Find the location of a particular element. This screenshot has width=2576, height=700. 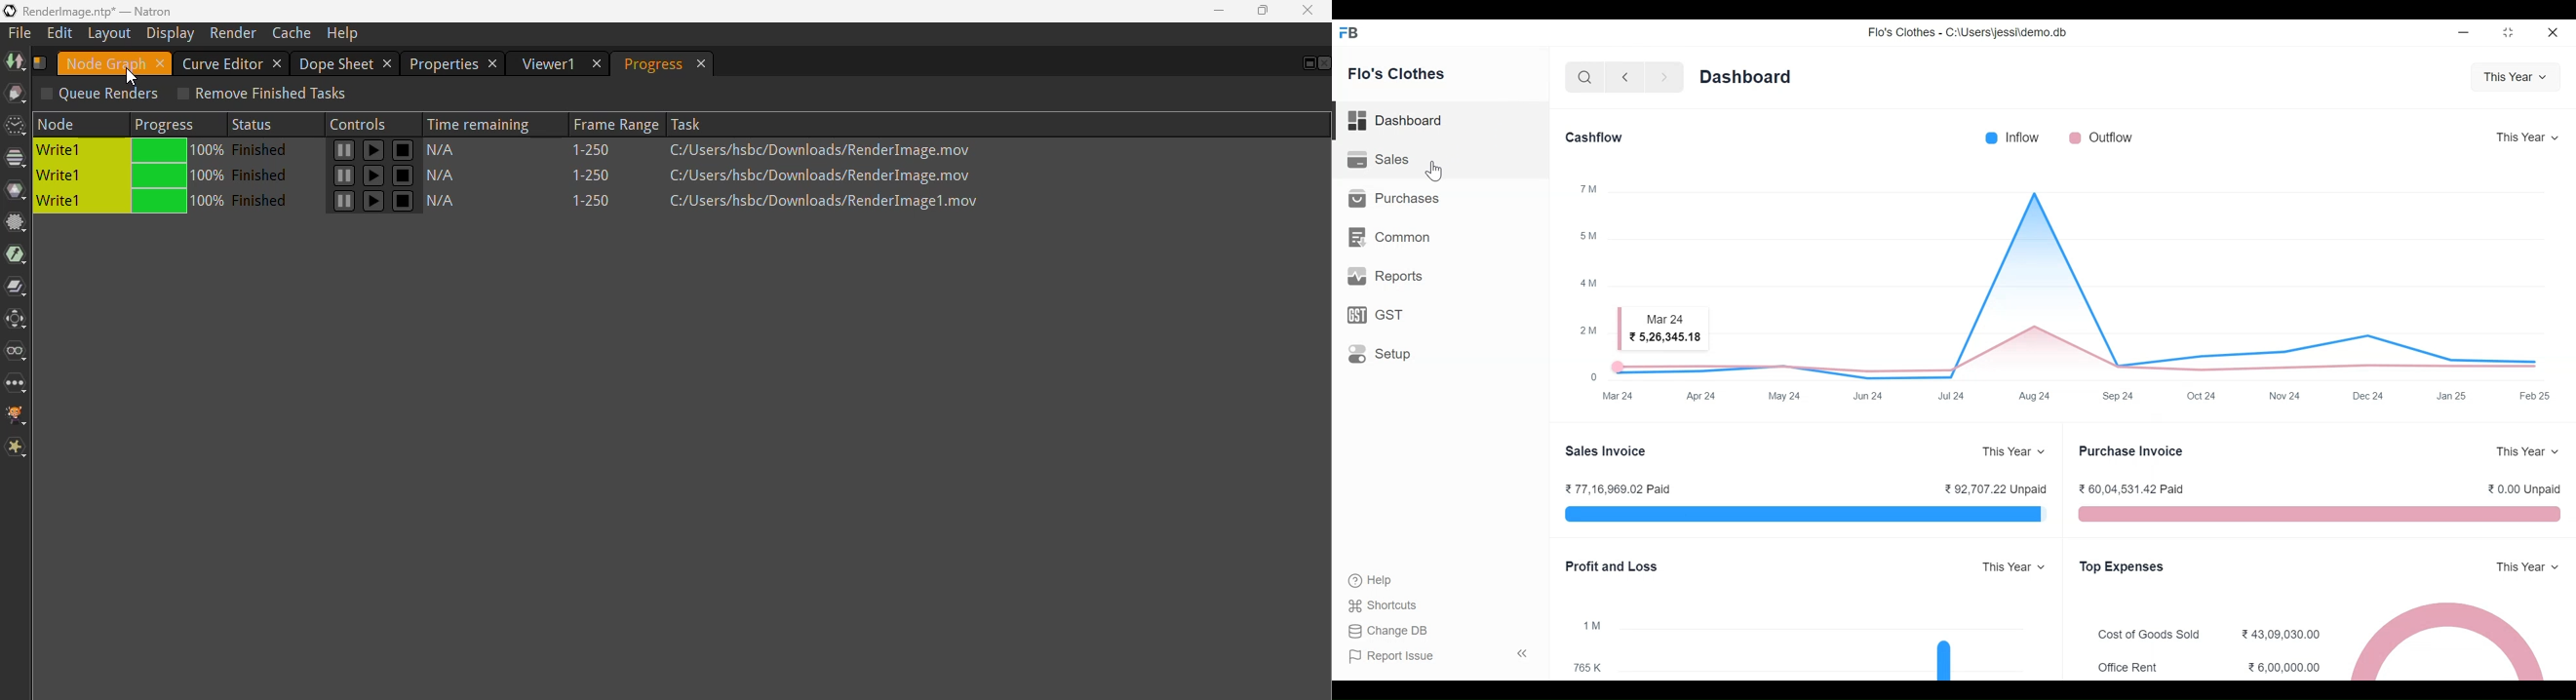

92,707.22 (Rupee) Unpaid is located at coordinates (1995, 489).